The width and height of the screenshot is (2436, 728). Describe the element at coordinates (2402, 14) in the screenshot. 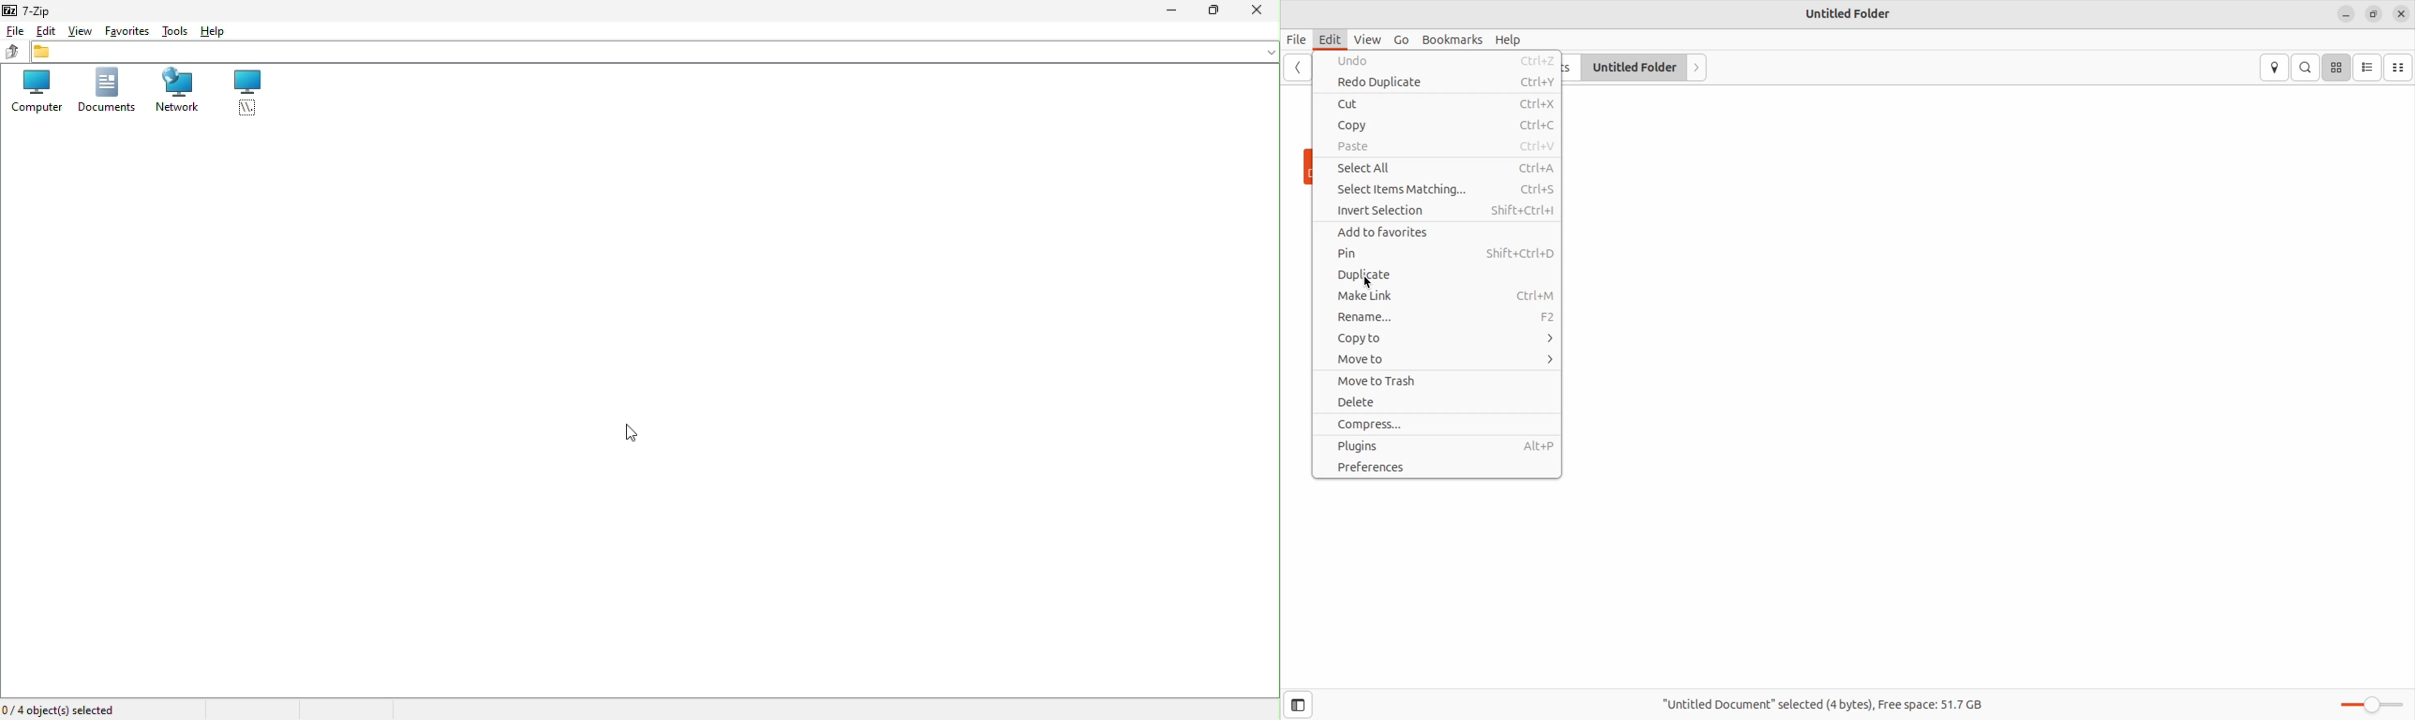

I see `close` at that location.